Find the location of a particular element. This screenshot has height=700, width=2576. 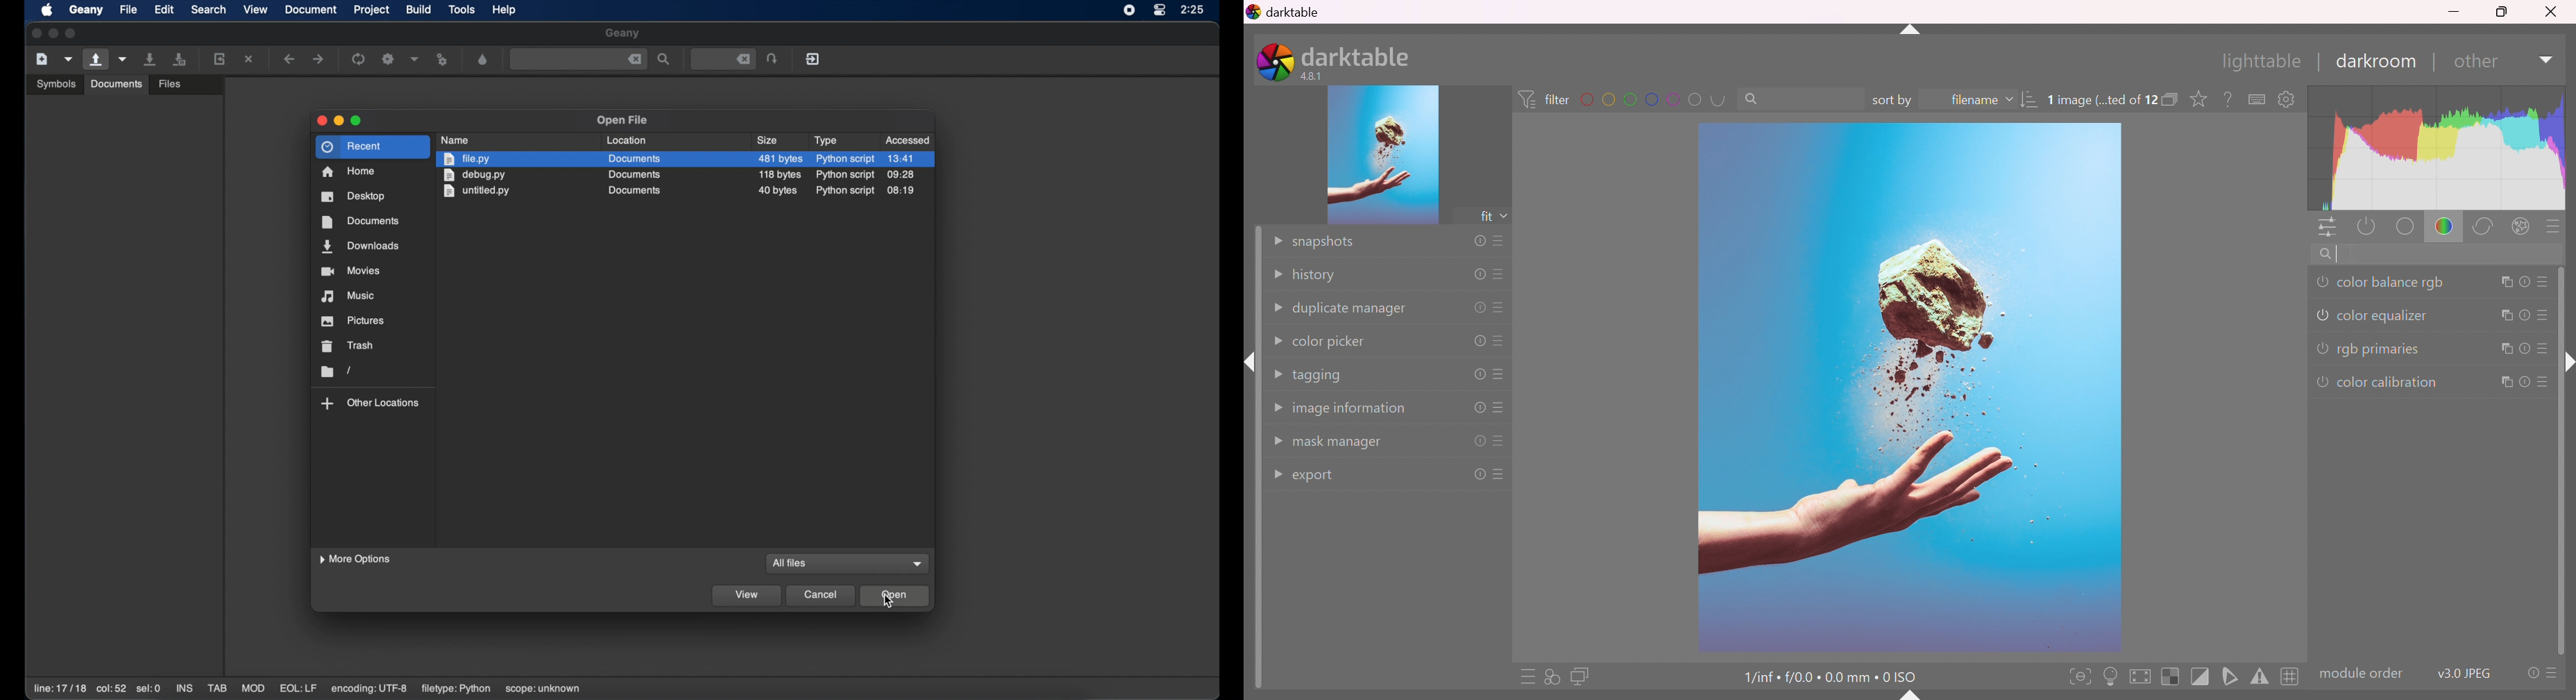

| is located at coordinates (2437, 62).